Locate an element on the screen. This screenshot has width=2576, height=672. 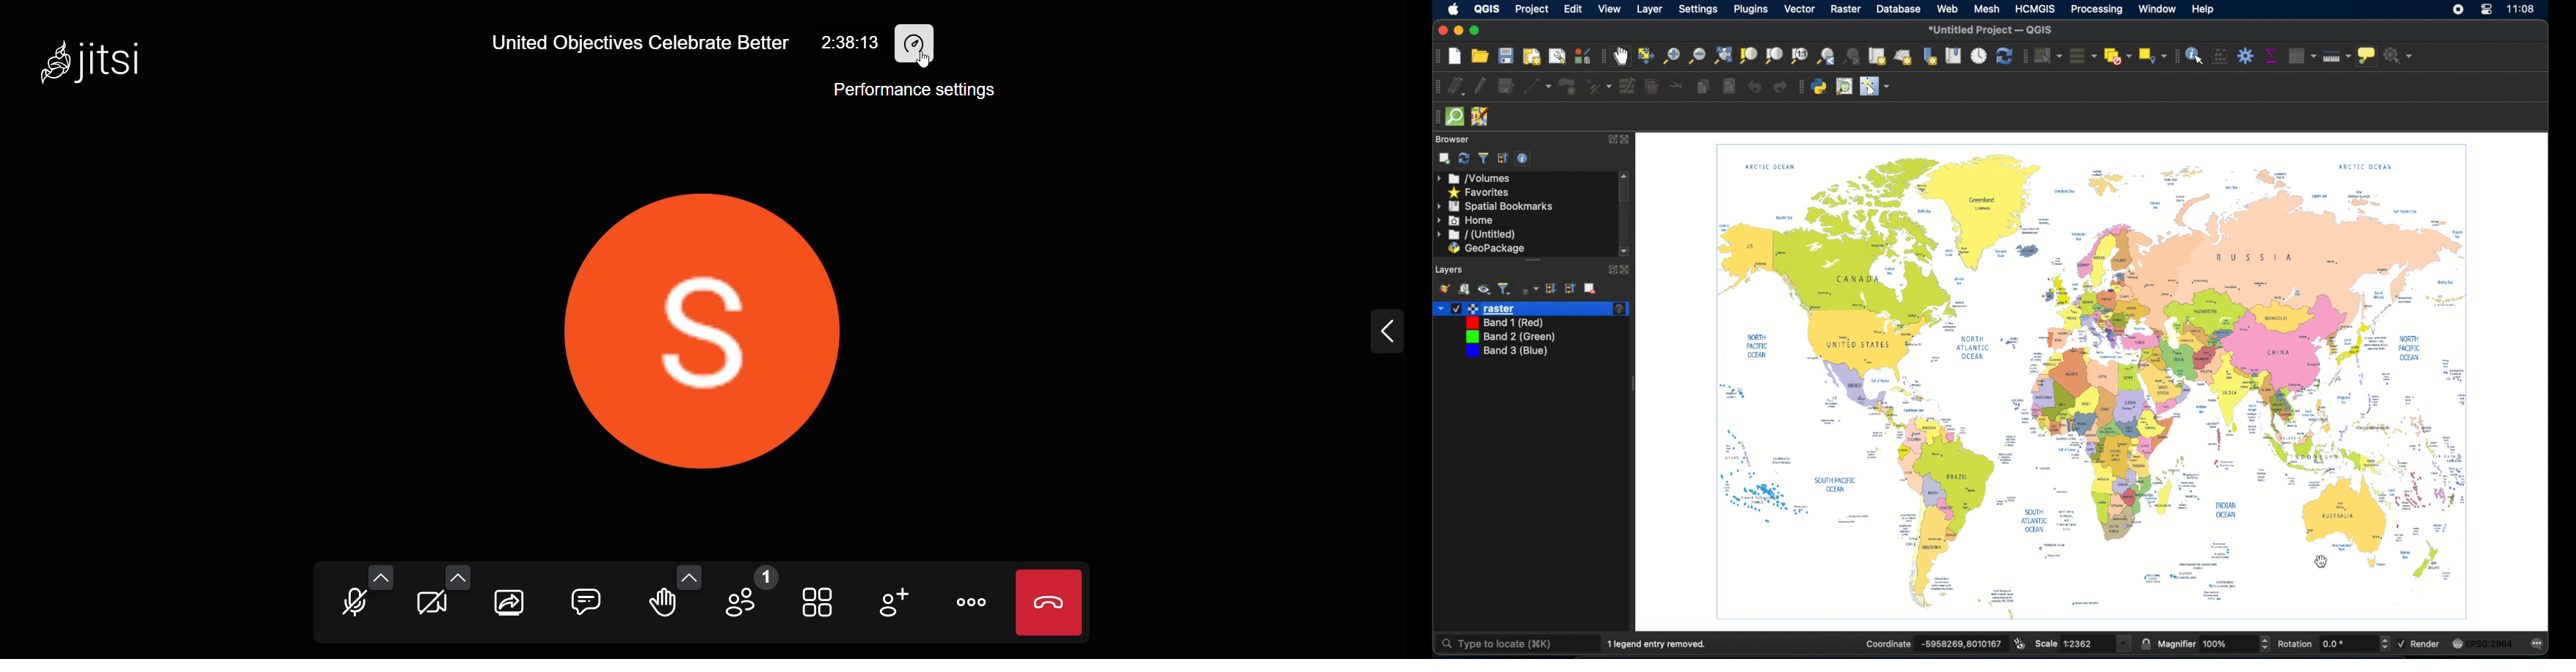
show layout manager is located at coordinates (1555, 57).